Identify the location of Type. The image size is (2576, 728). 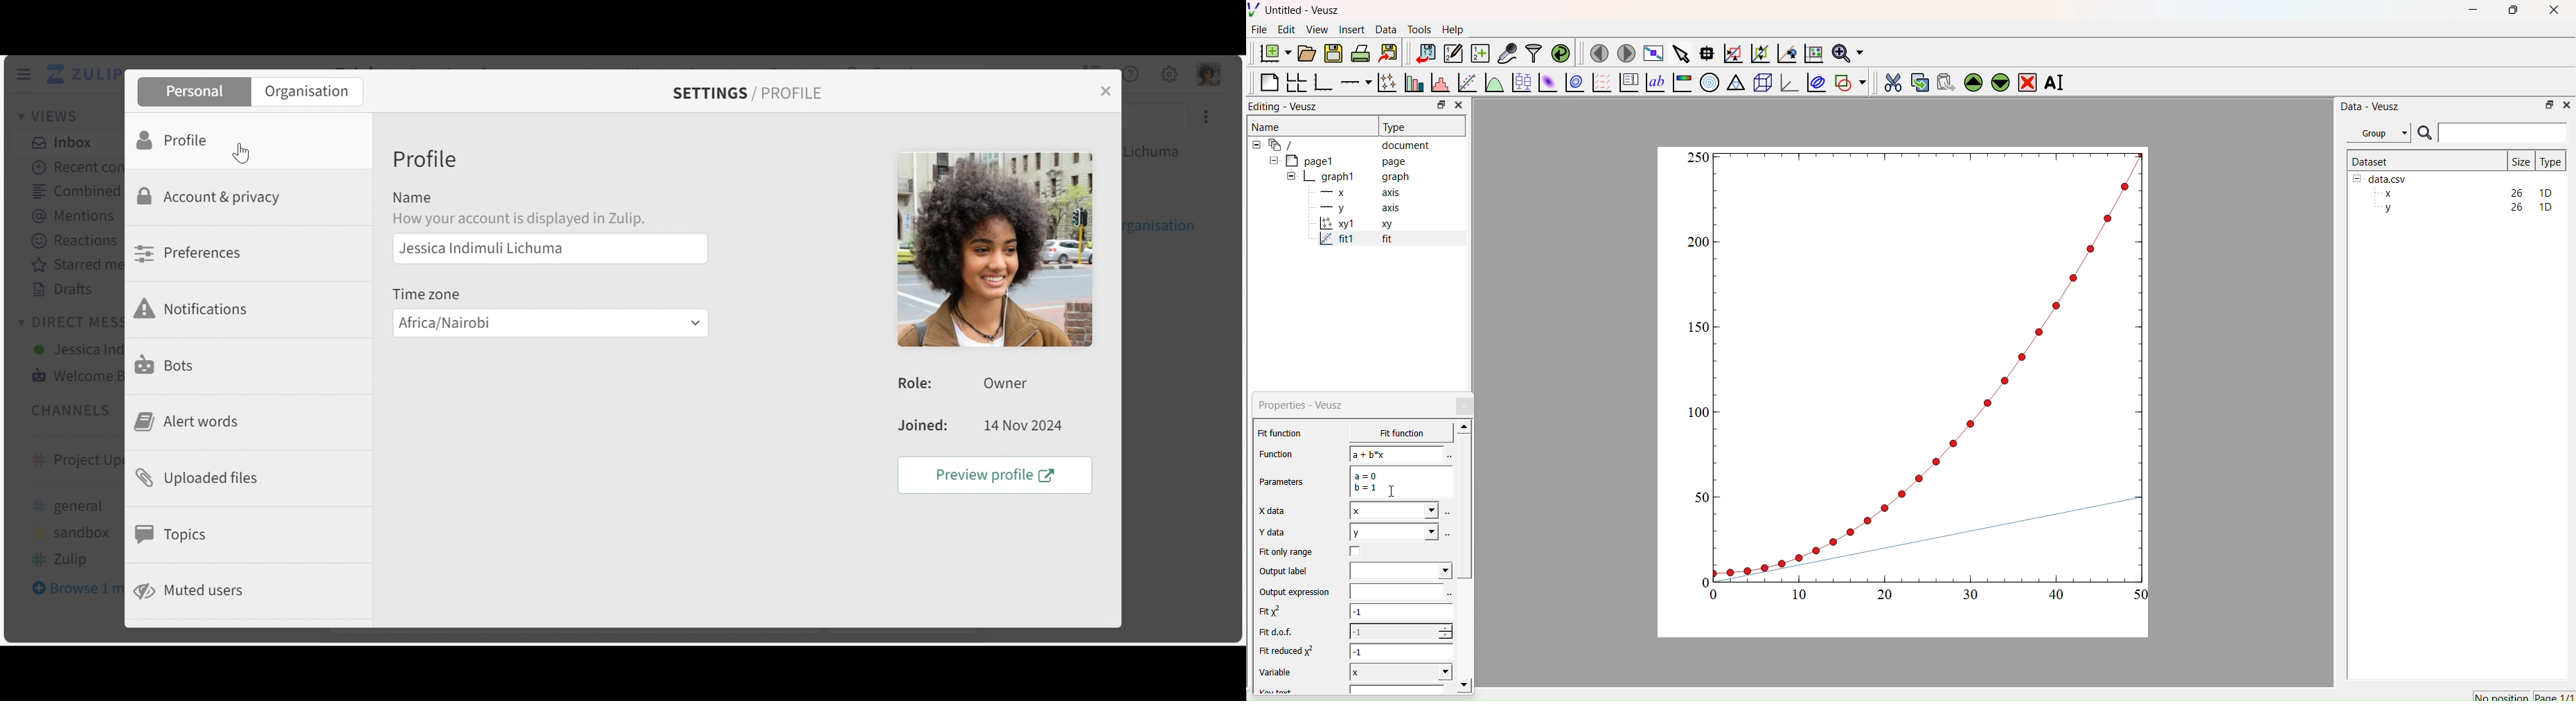
(1396, 127).